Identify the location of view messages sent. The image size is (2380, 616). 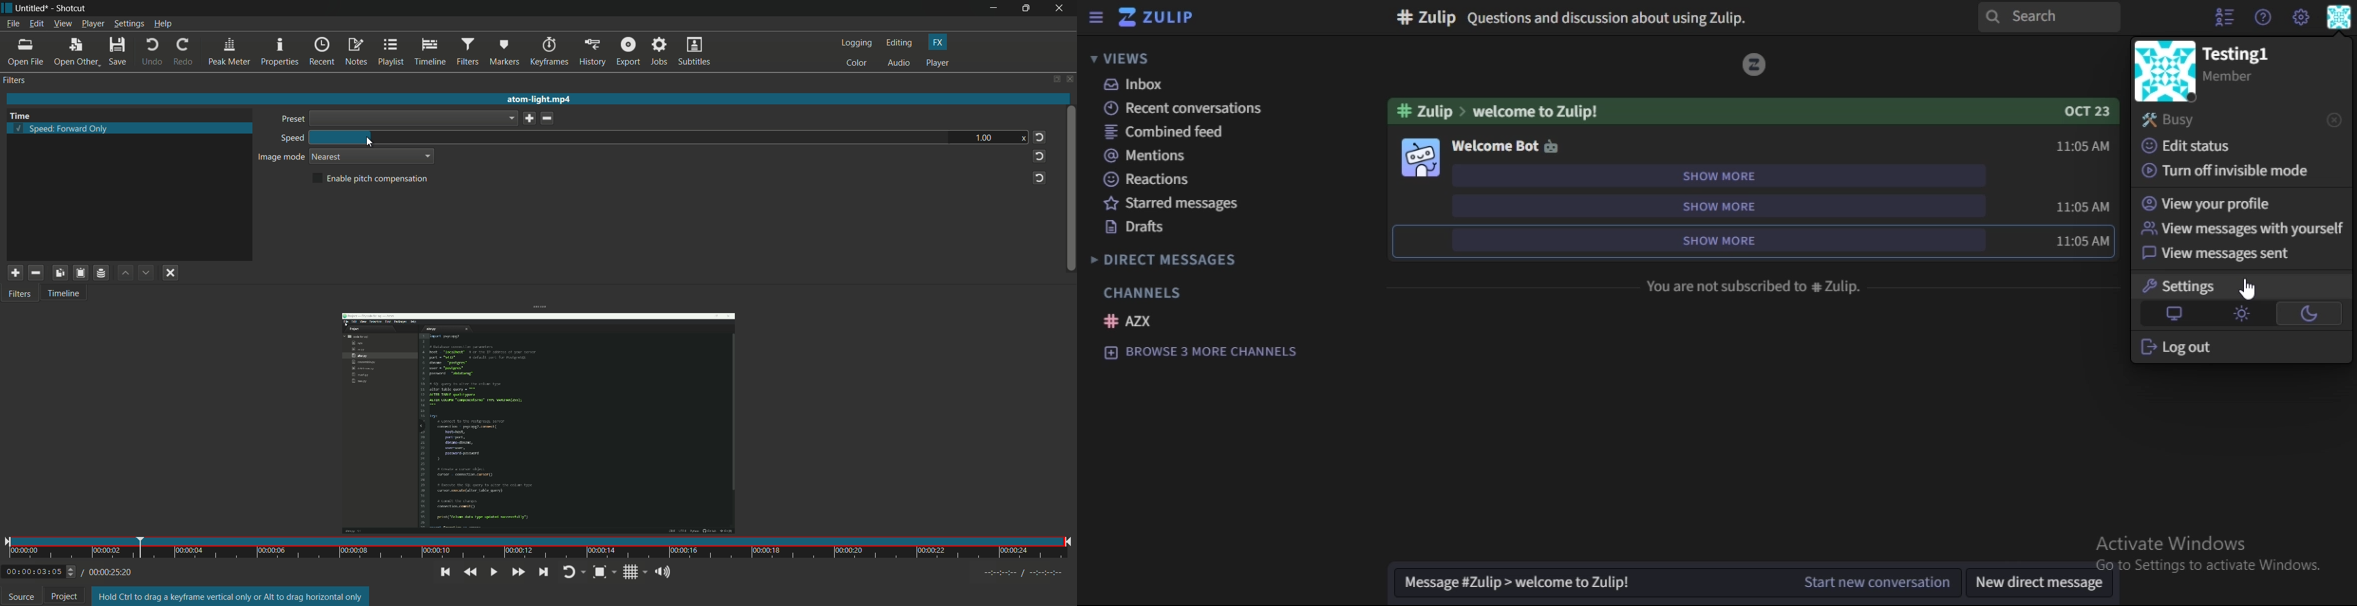
(2223, 254).